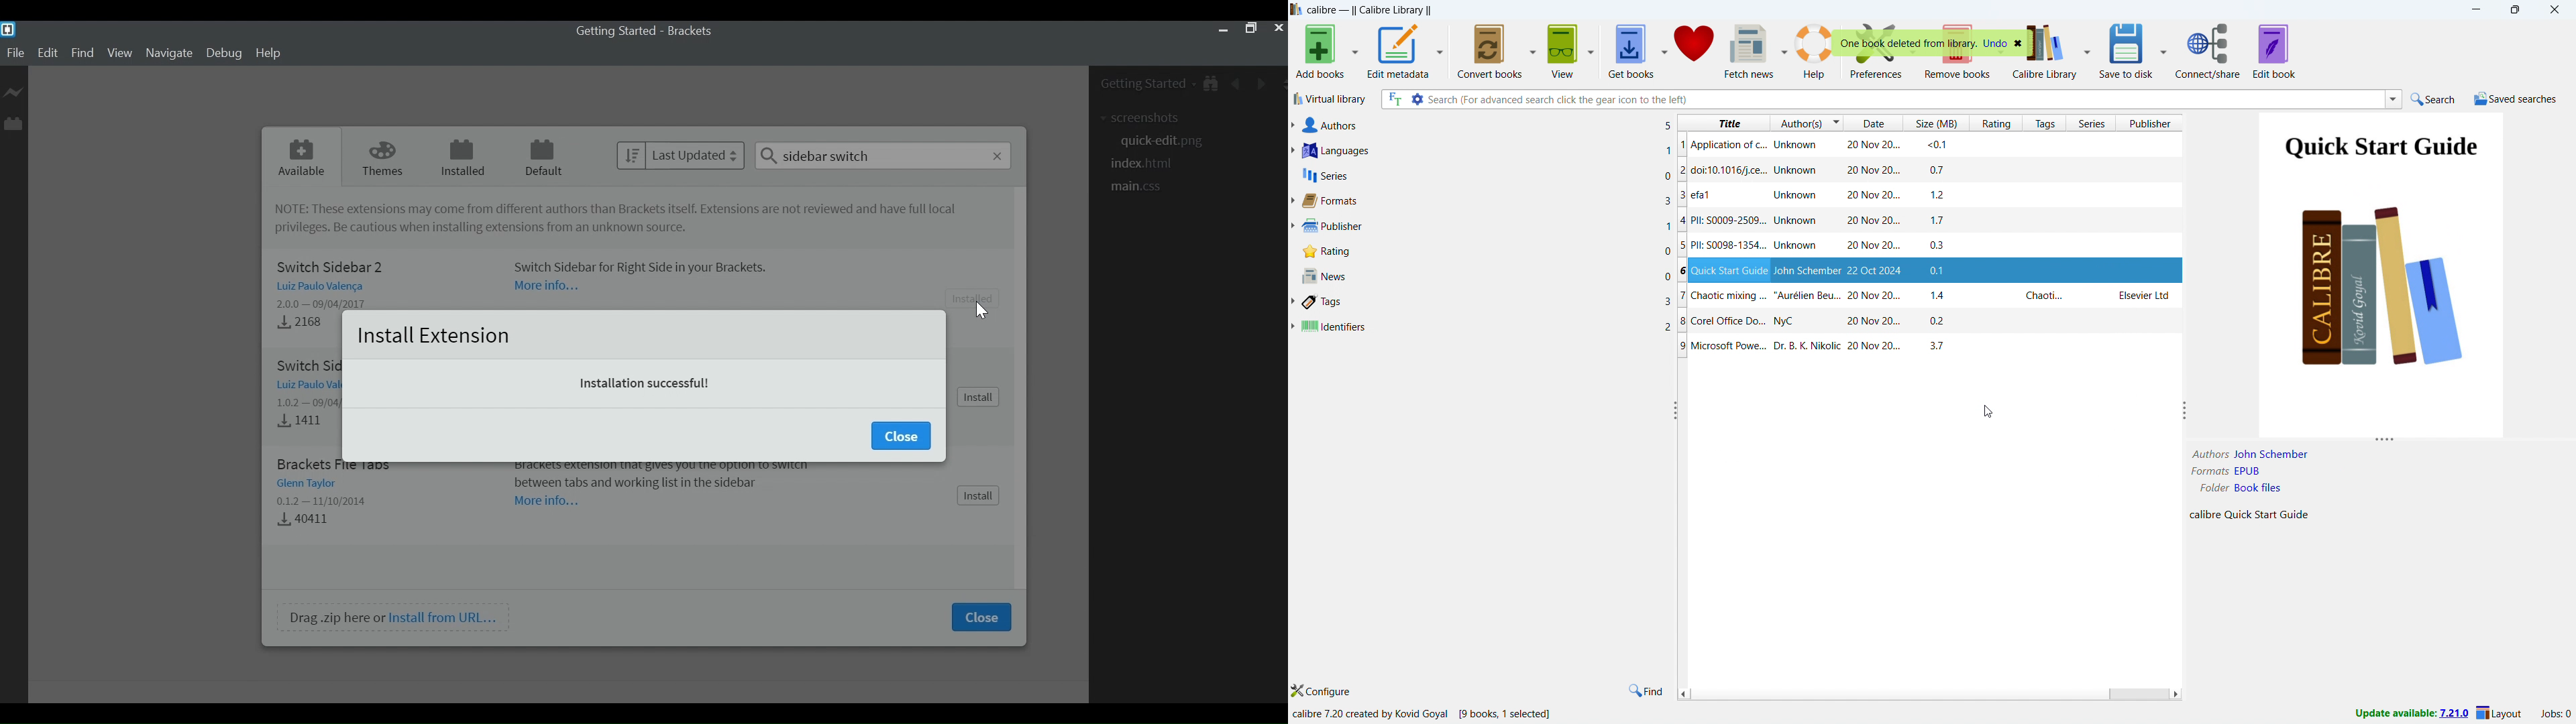 The height and width of the screenshot is (728, 2576). What do you see at coordinates (1783, 48) in the screenshot?
I see `fetch news options` at bounding box center [1783, 48].